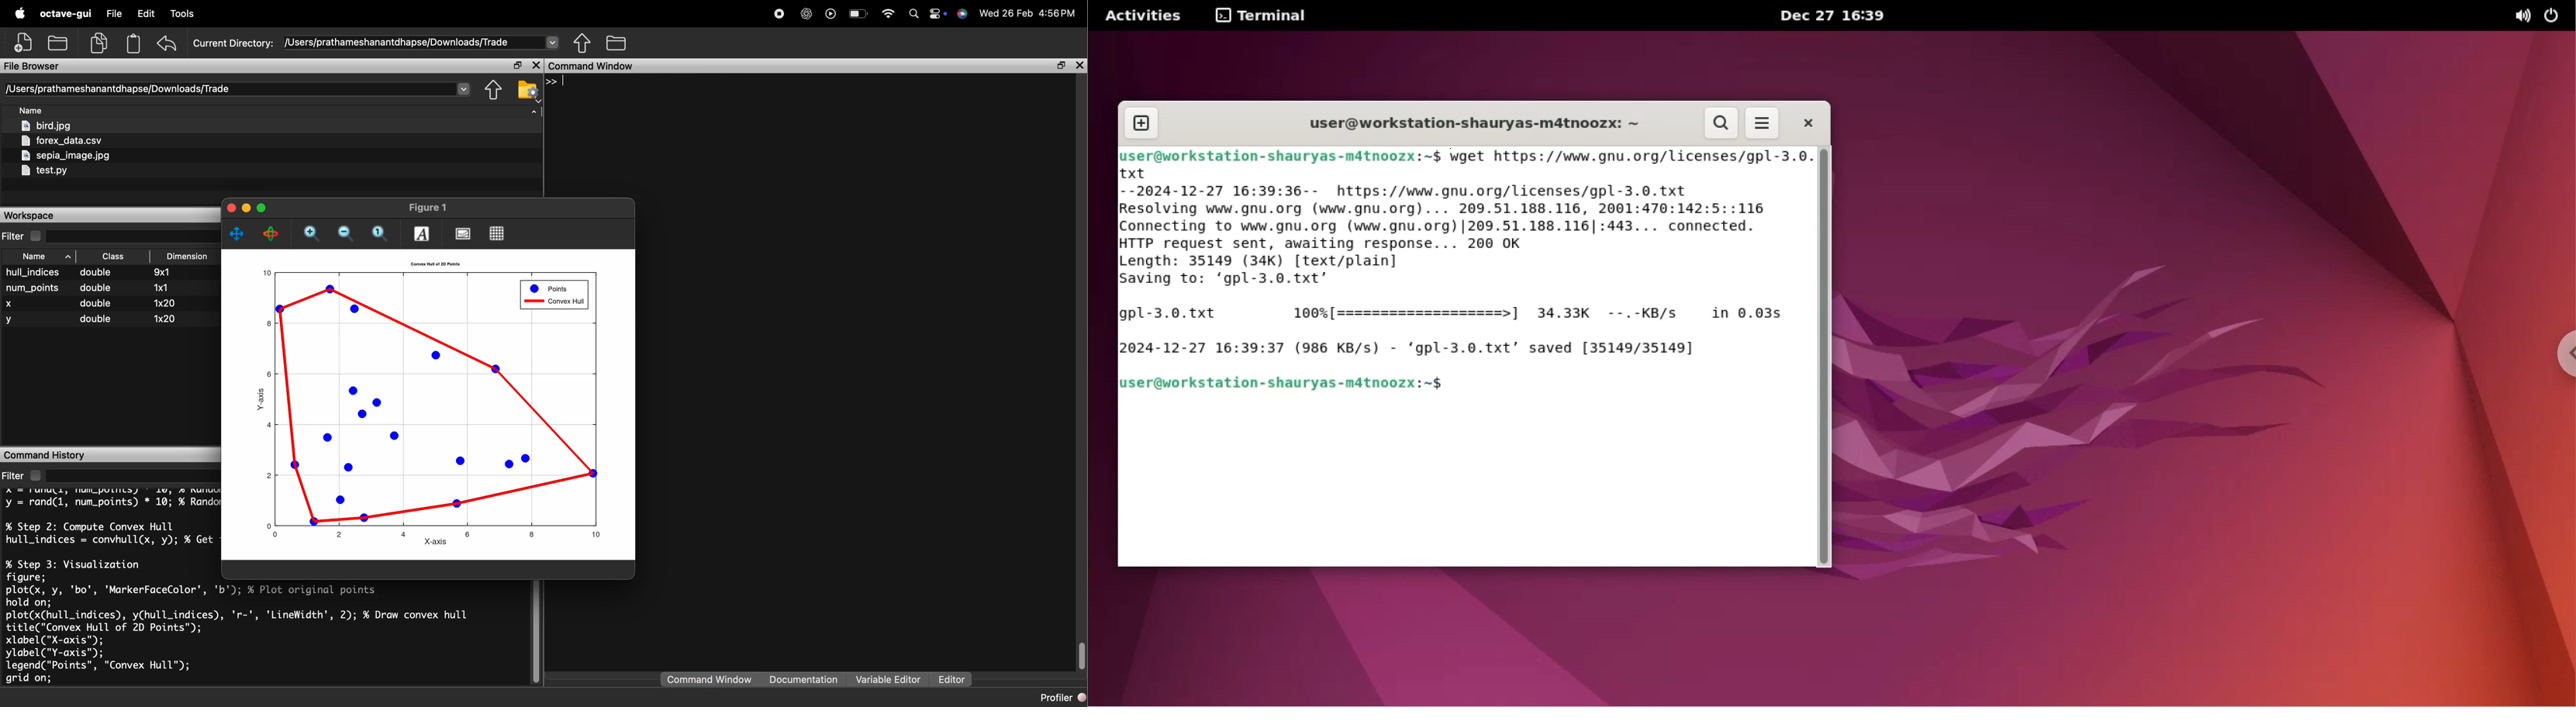 The height and width of the screenshot is (728, 2576). What do you see at coordinates (24, 41) in the screenshot?
I see `add file` at bounding box center [24, 41].